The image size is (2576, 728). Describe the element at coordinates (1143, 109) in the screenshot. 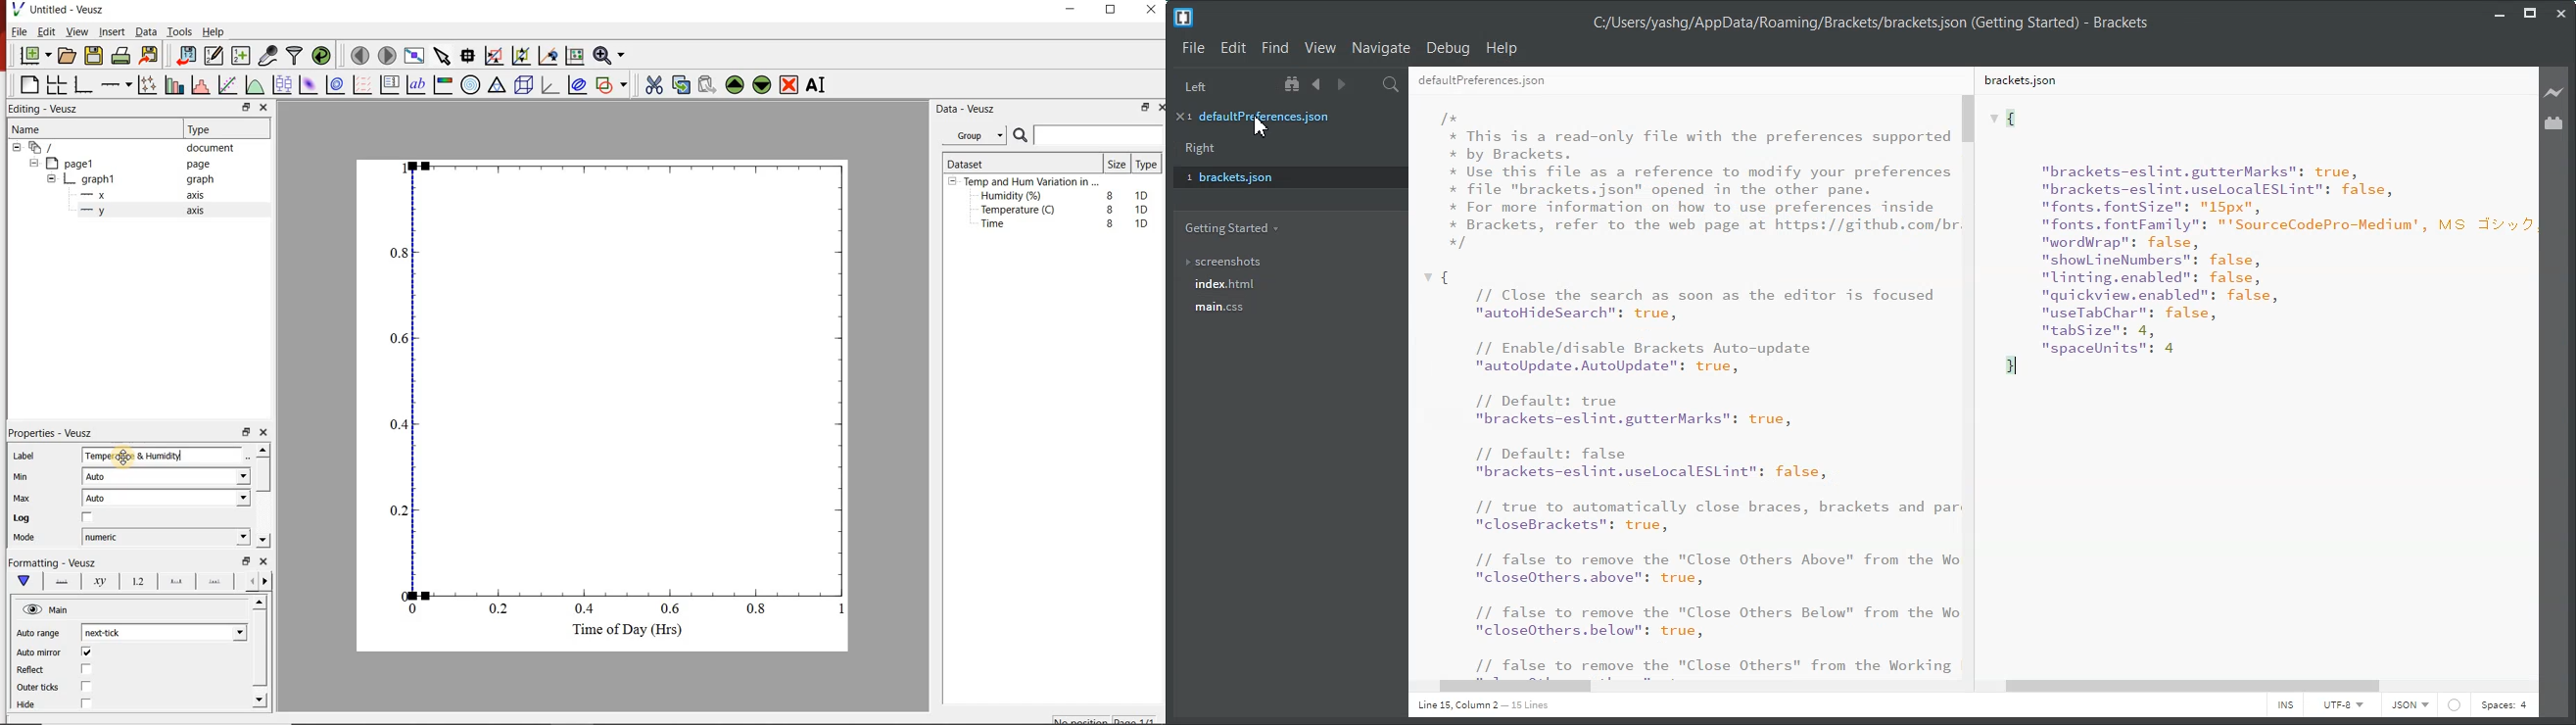

I see `restore down` at that location.